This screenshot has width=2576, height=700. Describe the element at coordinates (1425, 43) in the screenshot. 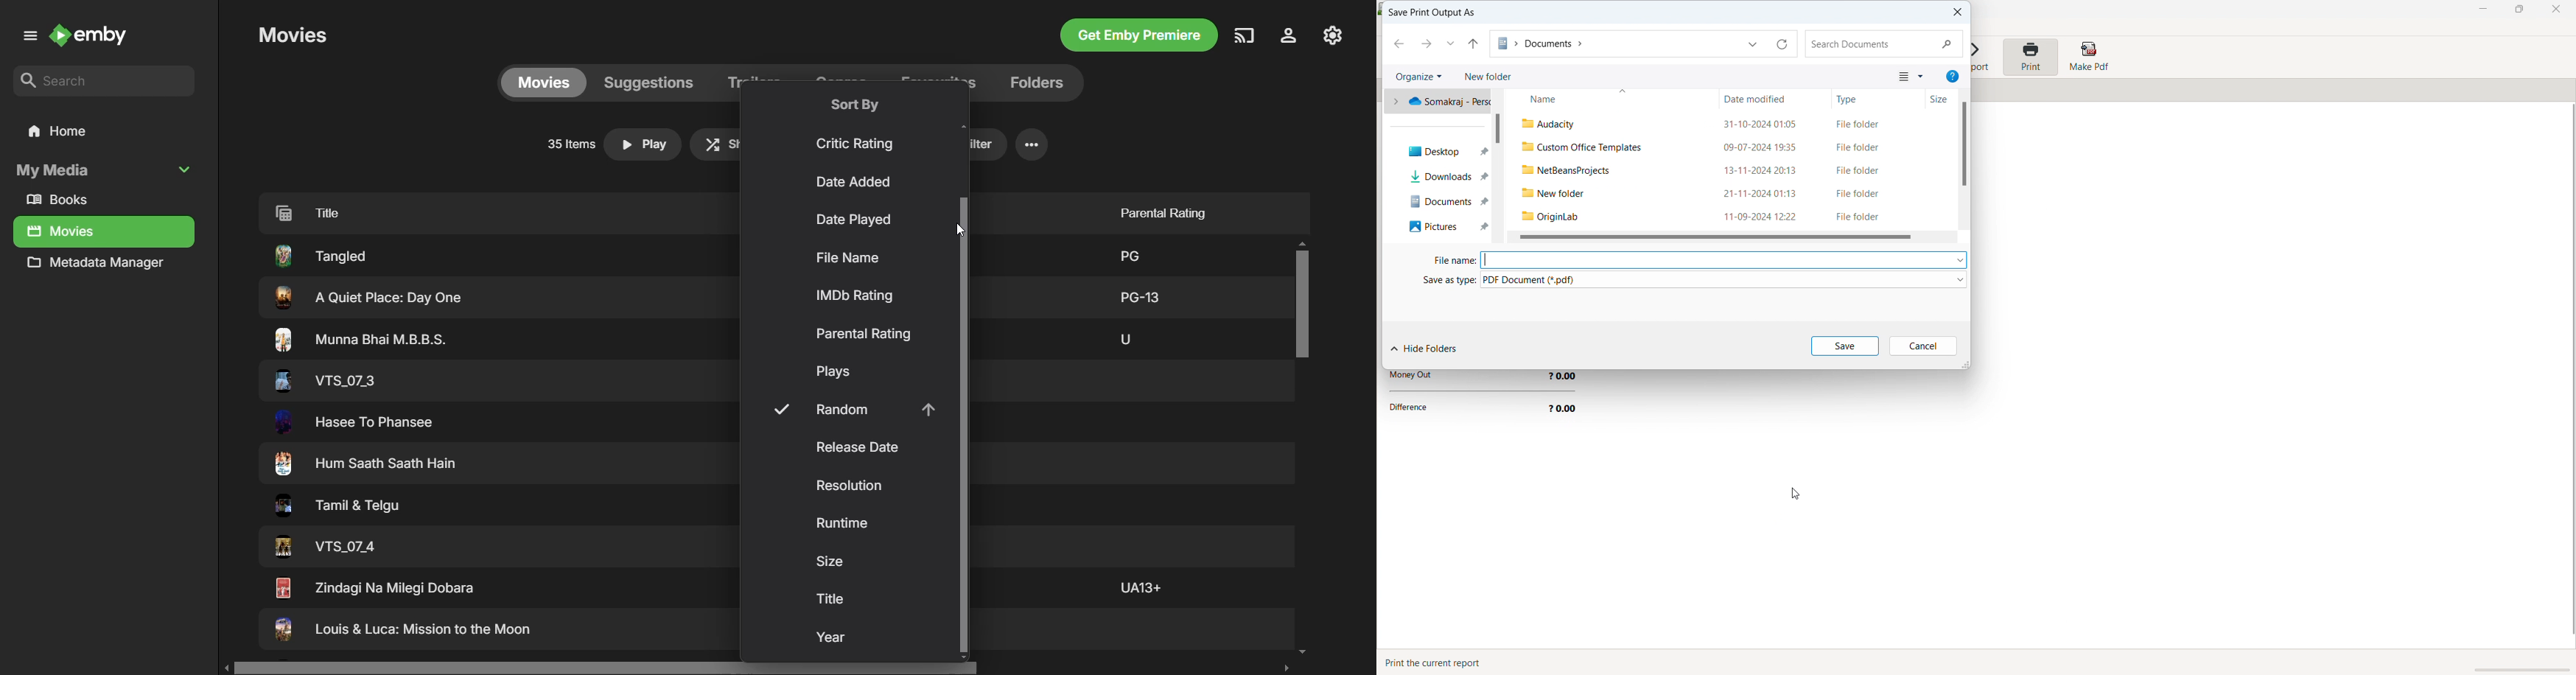

I see `next folder` at that location.